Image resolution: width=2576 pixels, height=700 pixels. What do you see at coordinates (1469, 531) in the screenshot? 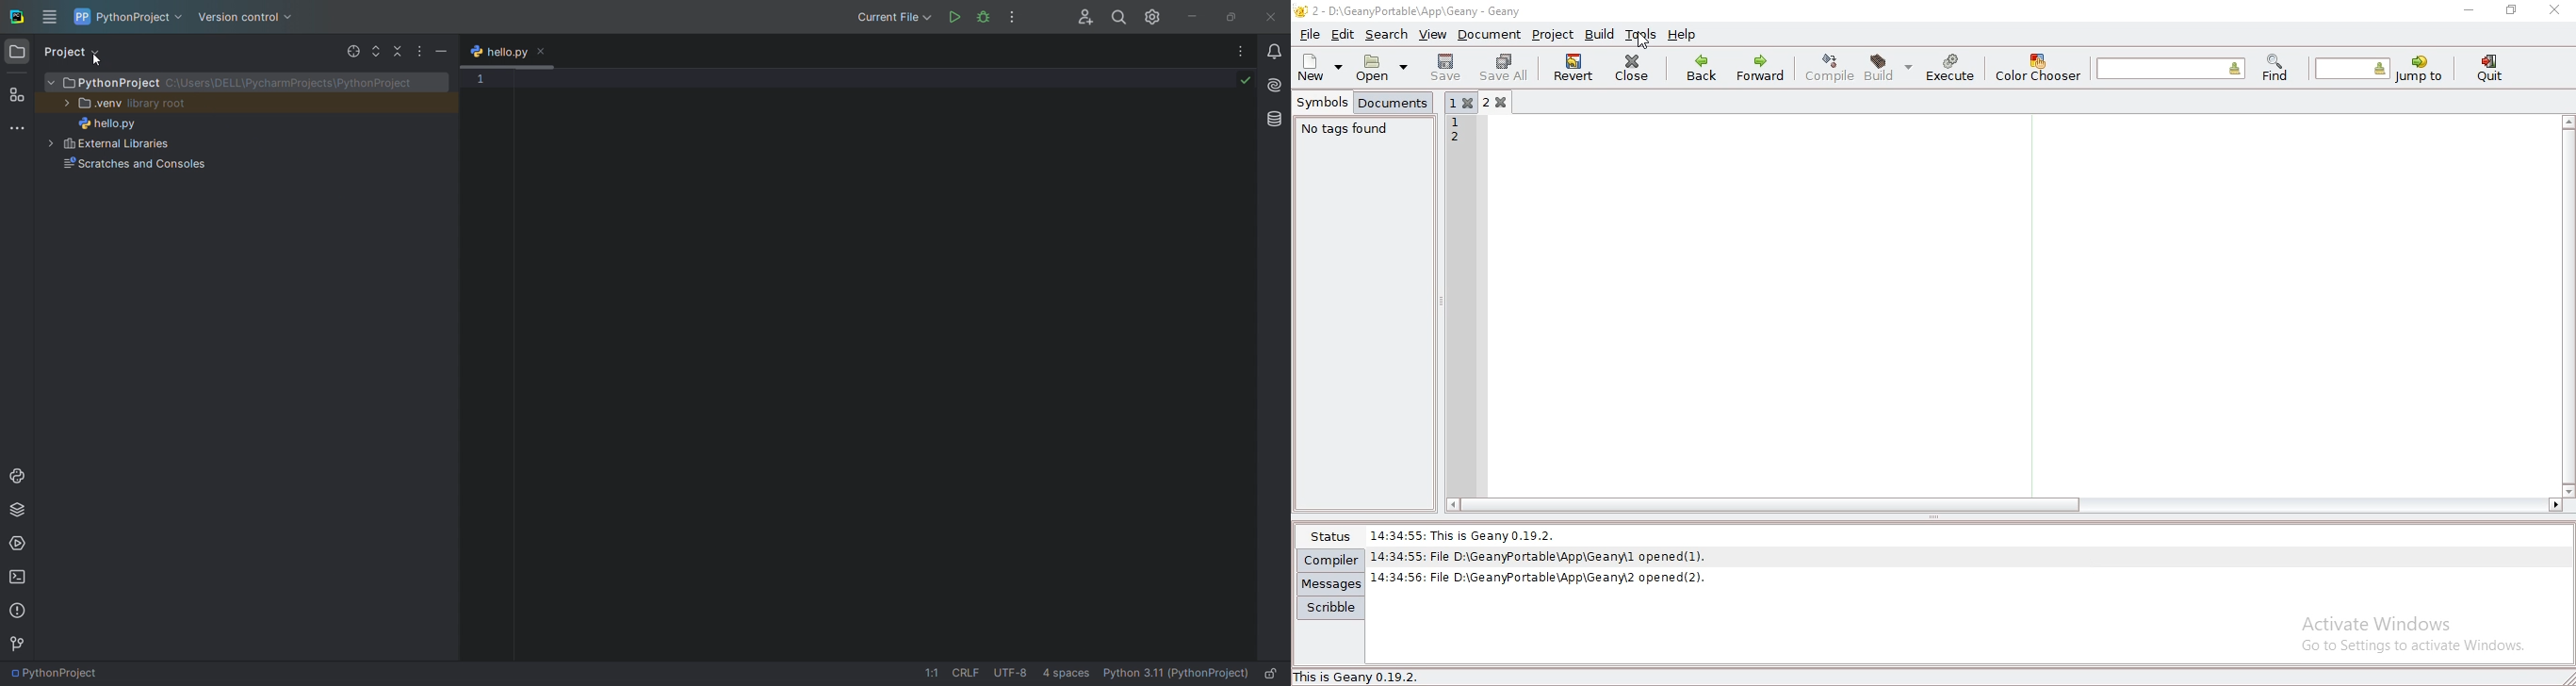
I see `14:34:55: This Is Geany 0.19.2.` at bounding box center [1469, 531].